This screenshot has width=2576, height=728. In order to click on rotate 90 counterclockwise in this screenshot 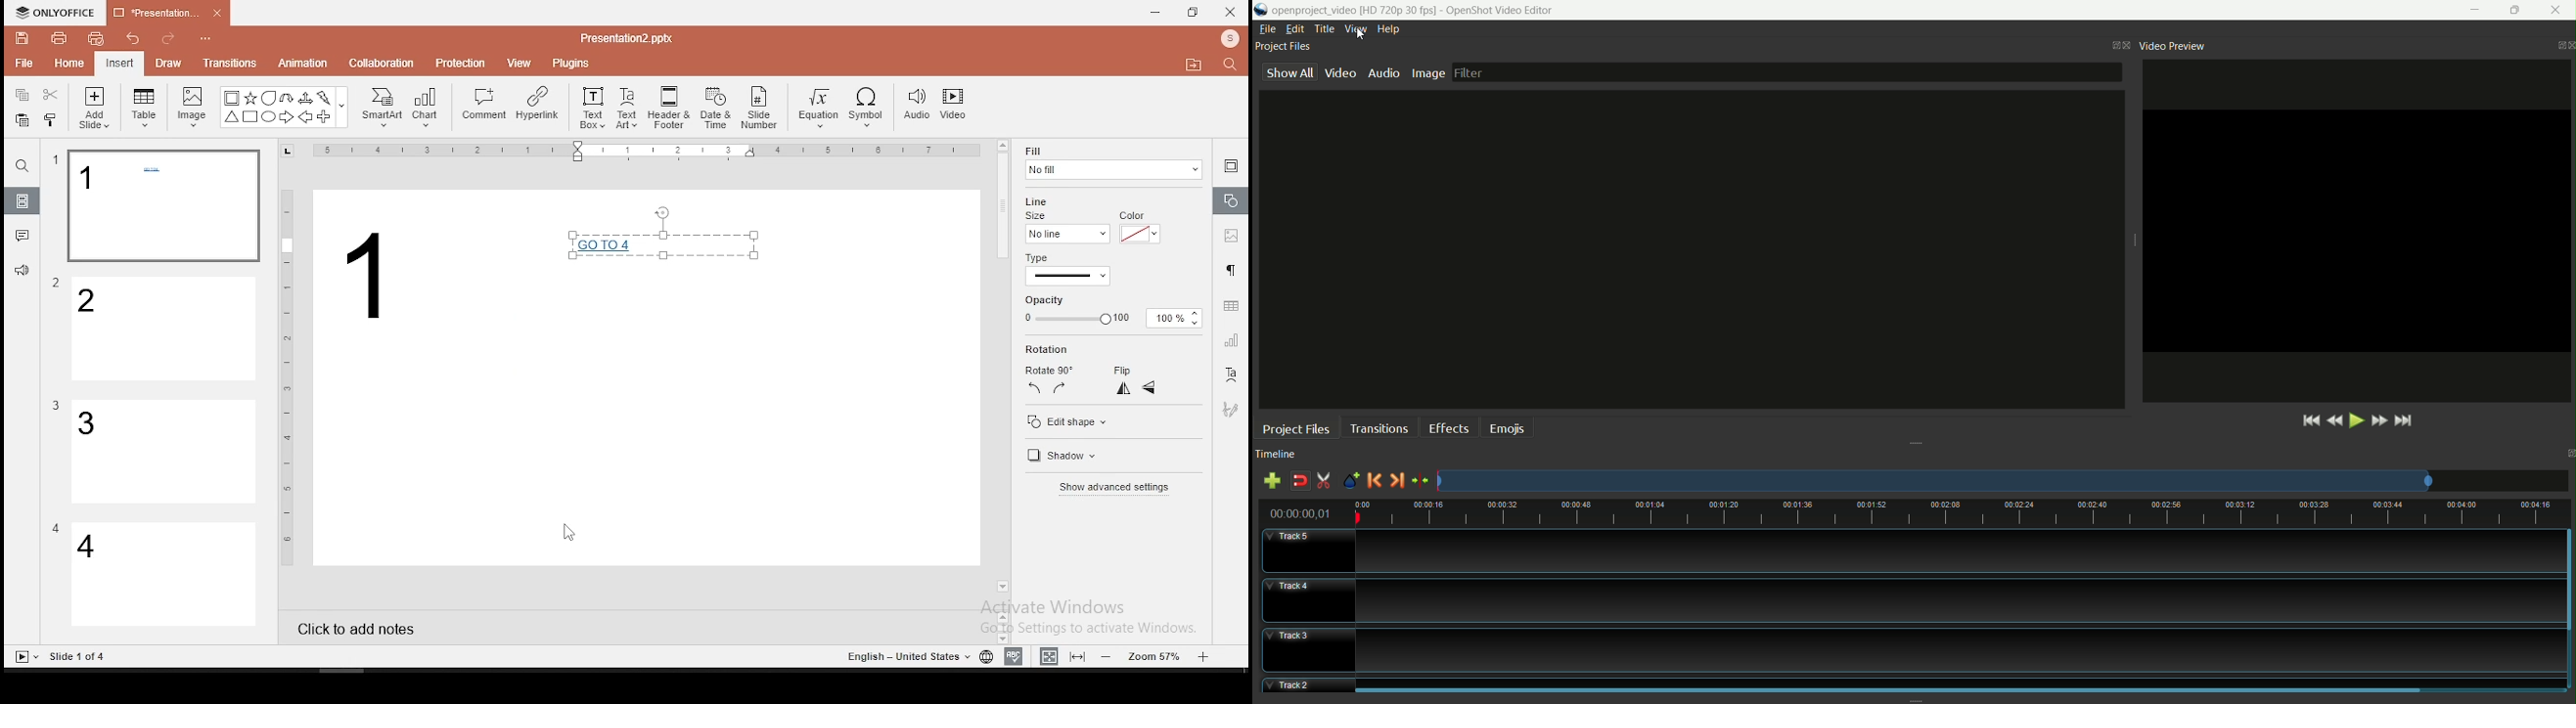, I will do `click(1035, 387)`.